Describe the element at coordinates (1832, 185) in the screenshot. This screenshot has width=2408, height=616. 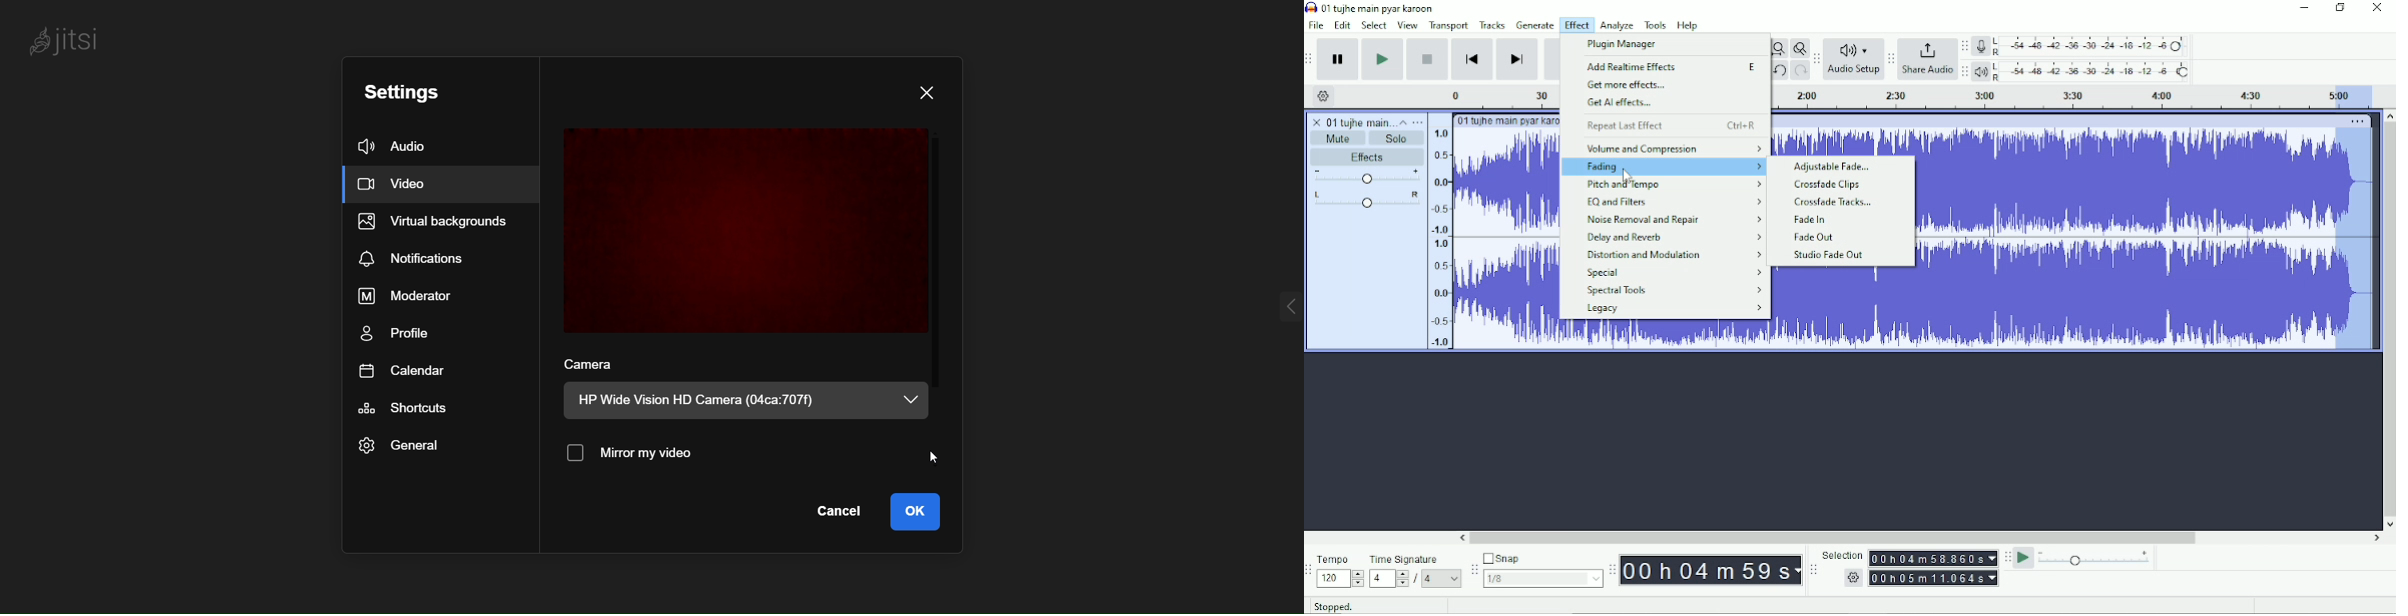
I see `Crossfade Clips` at that location.